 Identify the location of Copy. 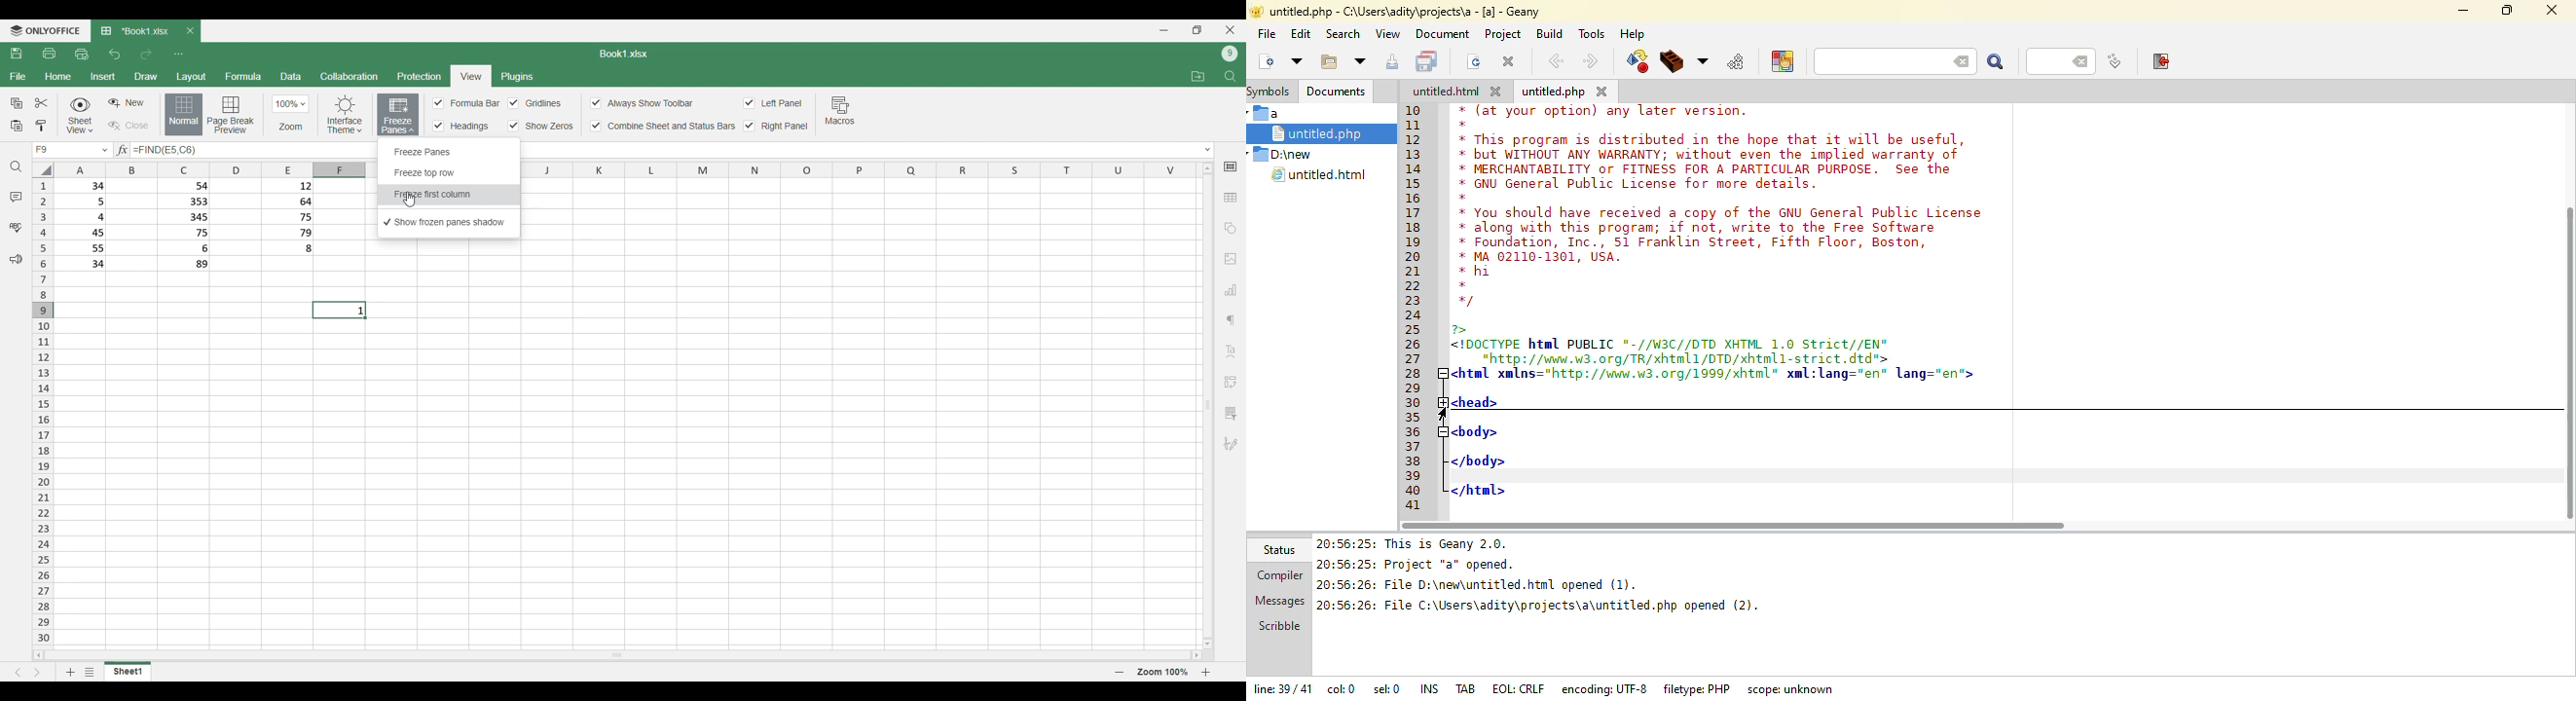
(16, 103).